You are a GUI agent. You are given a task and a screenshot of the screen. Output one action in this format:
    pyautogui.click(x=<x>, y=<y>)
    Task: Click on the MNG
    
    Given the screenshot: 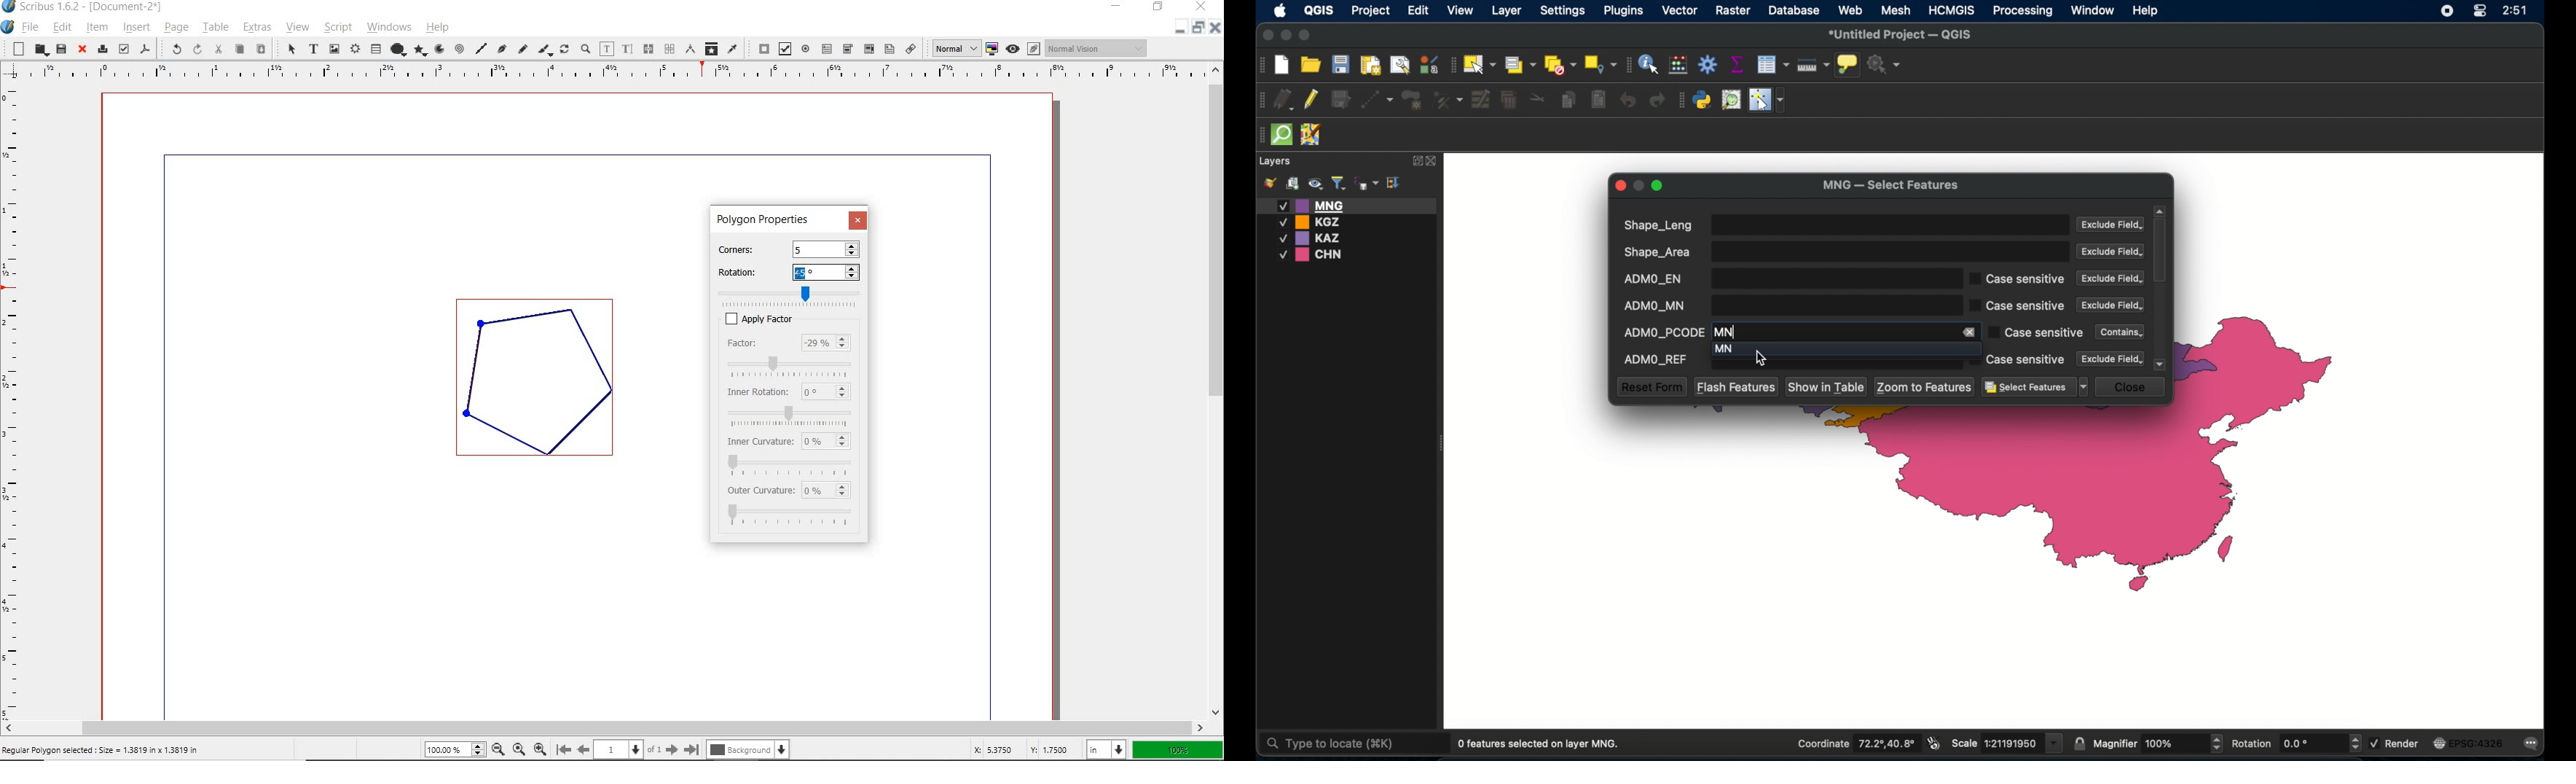 What is the action you would take?
    pyautogui.click(x=1347, y=205)
    